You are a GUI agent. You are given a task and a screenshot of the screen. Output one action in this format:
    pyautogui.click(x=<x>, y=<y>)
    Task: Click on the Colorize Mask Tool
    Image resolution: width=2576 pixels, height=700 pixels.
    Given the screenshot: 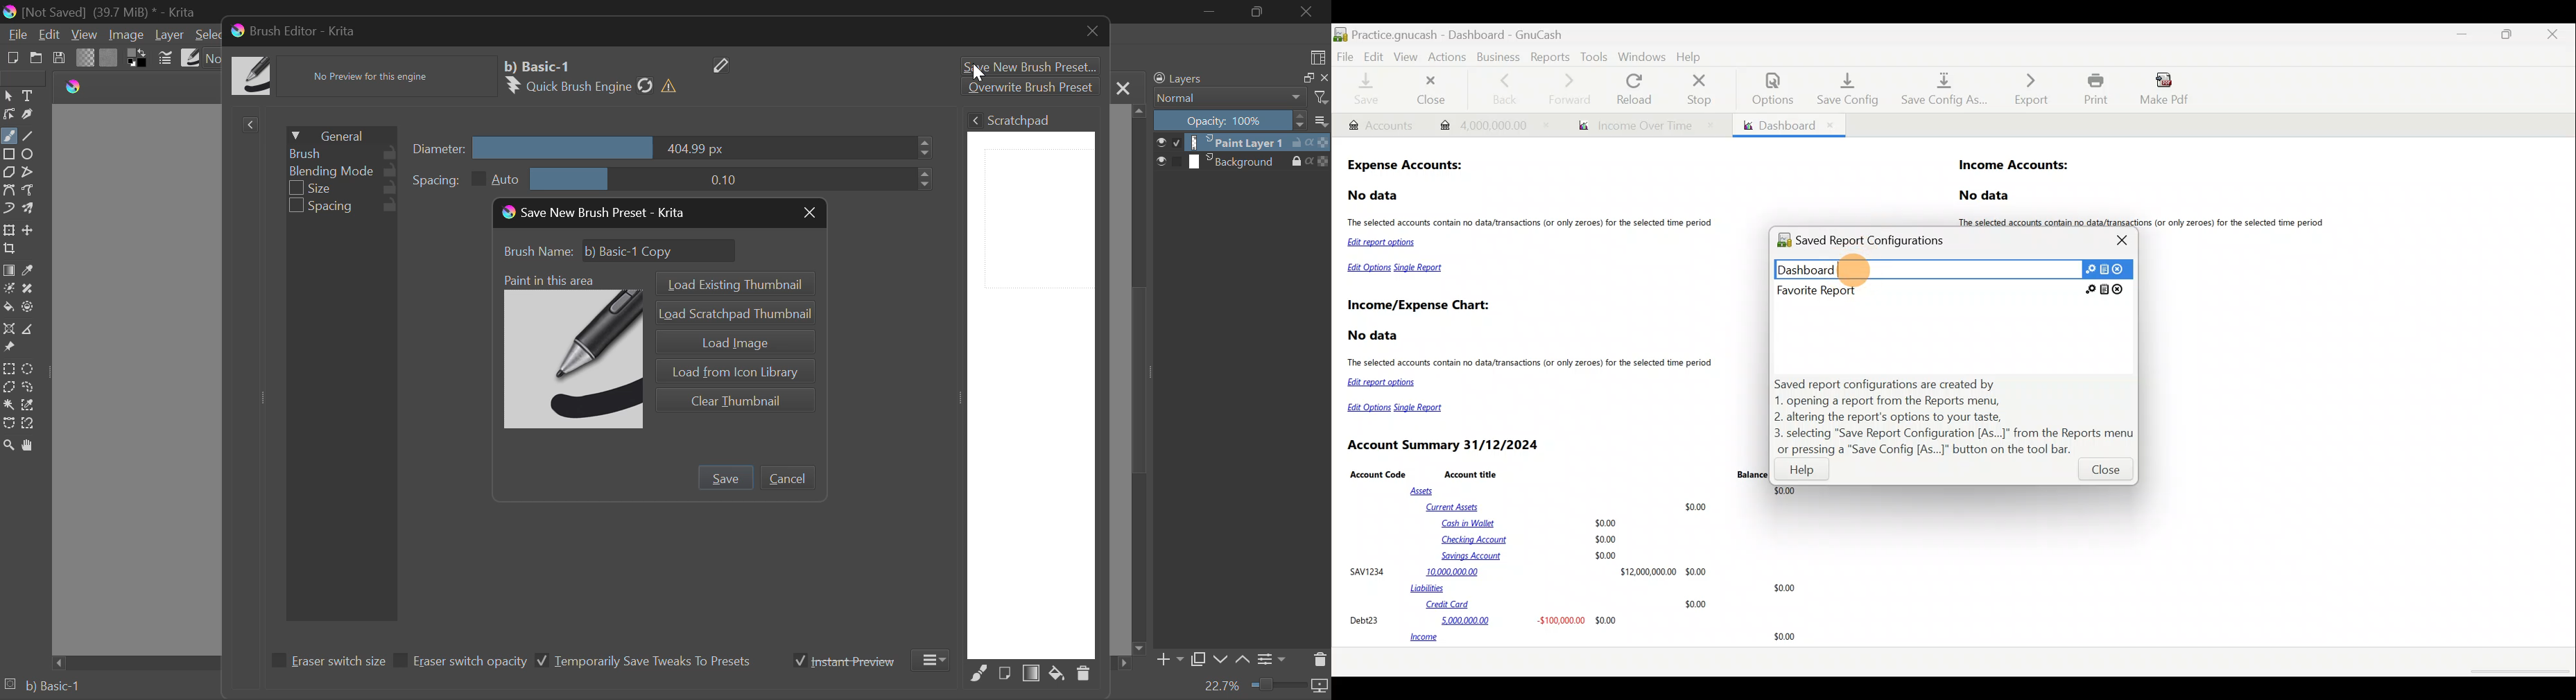 What is the action you would take?
    pyautogui.click(x=8, y=288)
    